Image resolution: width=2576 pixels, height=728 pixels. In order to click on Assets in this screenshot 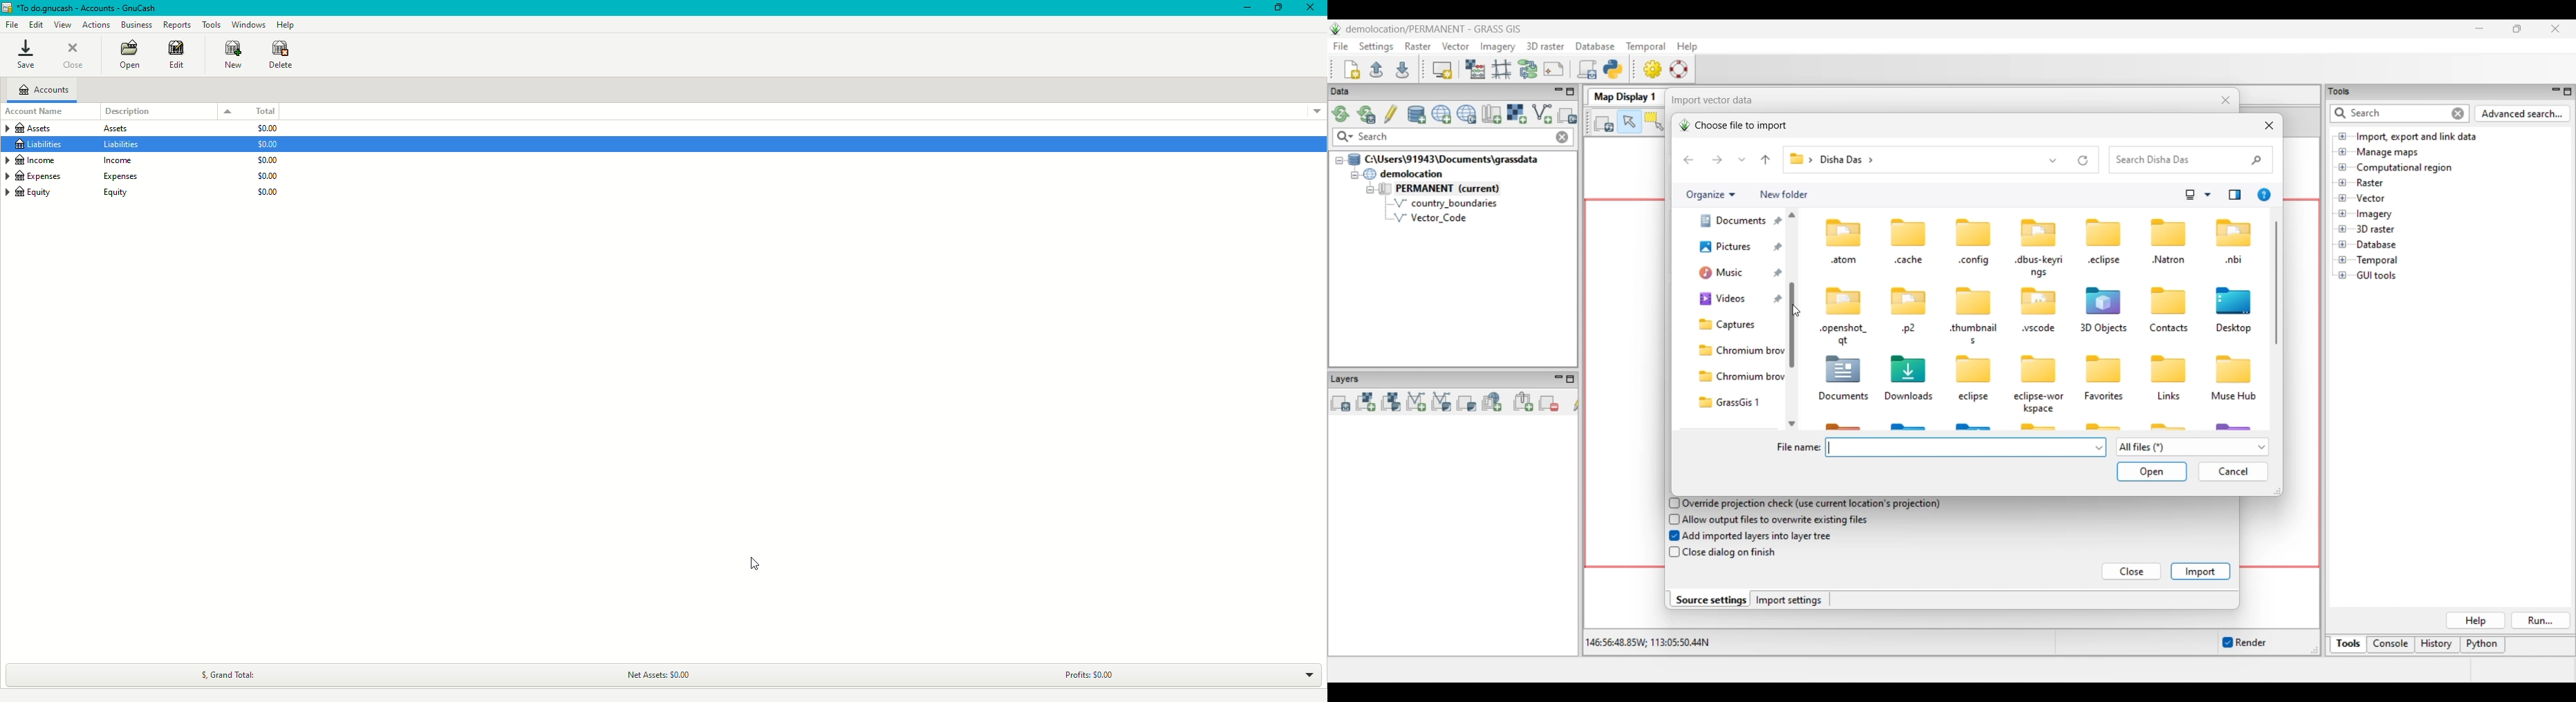, I will do `click(78, 129)`.